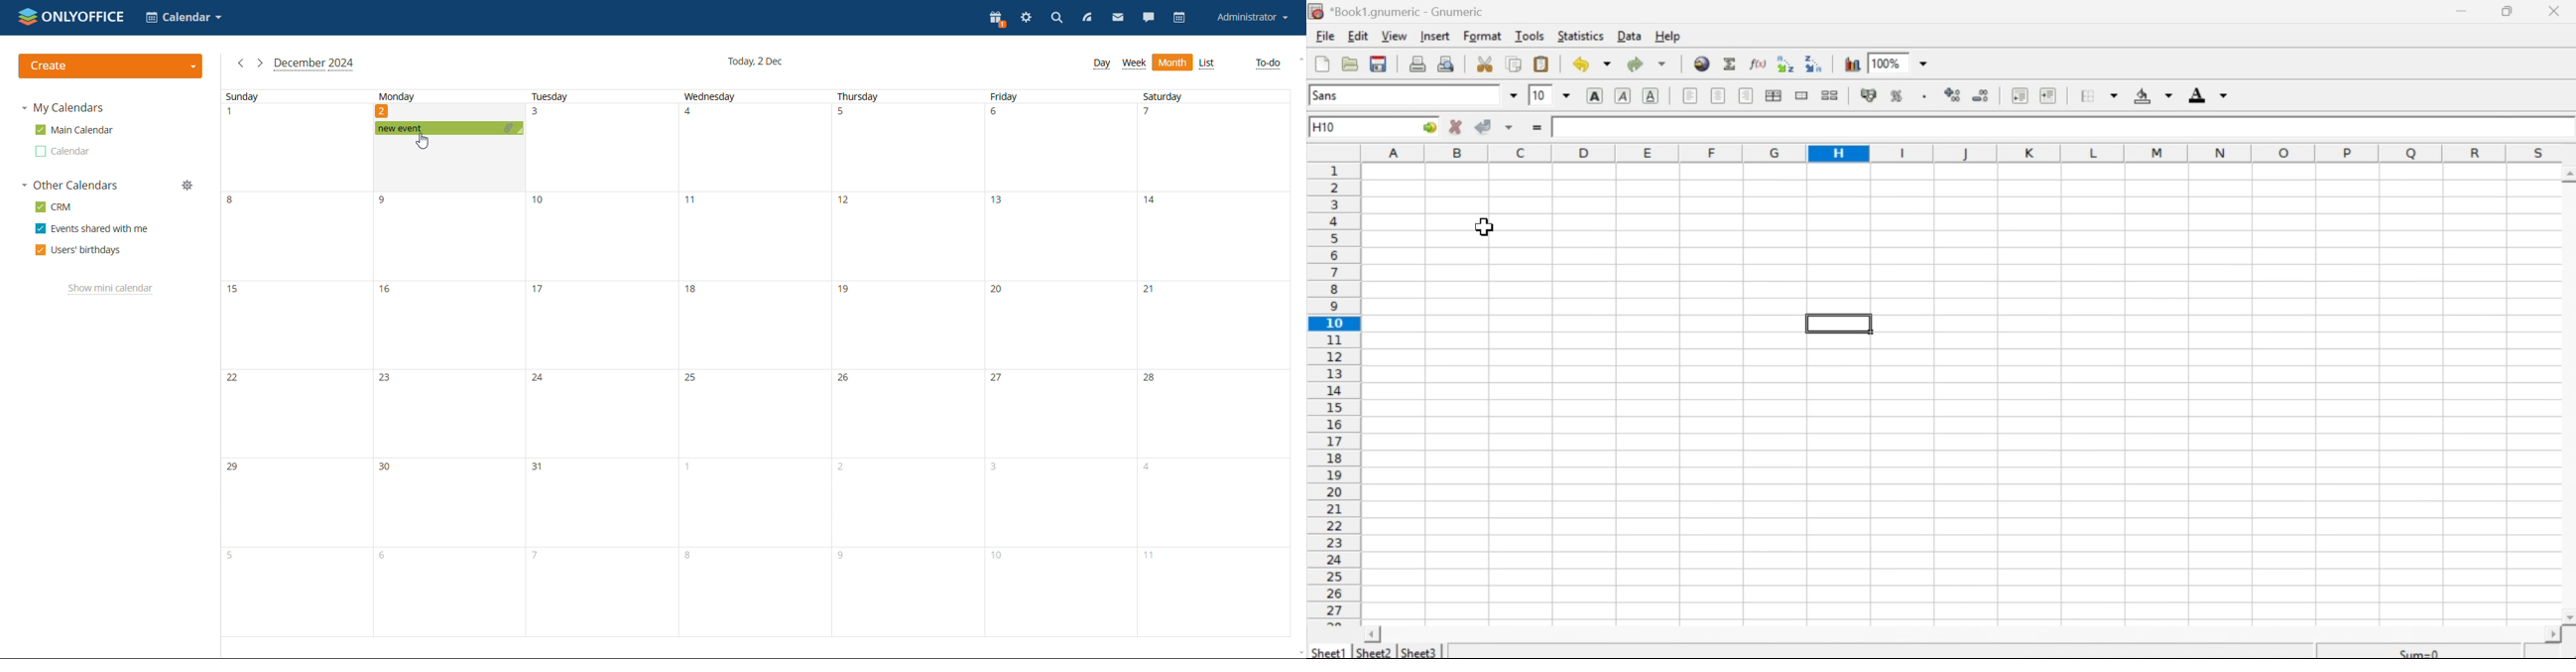 This screenshot has height=672, width=2576. I want to click on Font size, so click(1539, 94).